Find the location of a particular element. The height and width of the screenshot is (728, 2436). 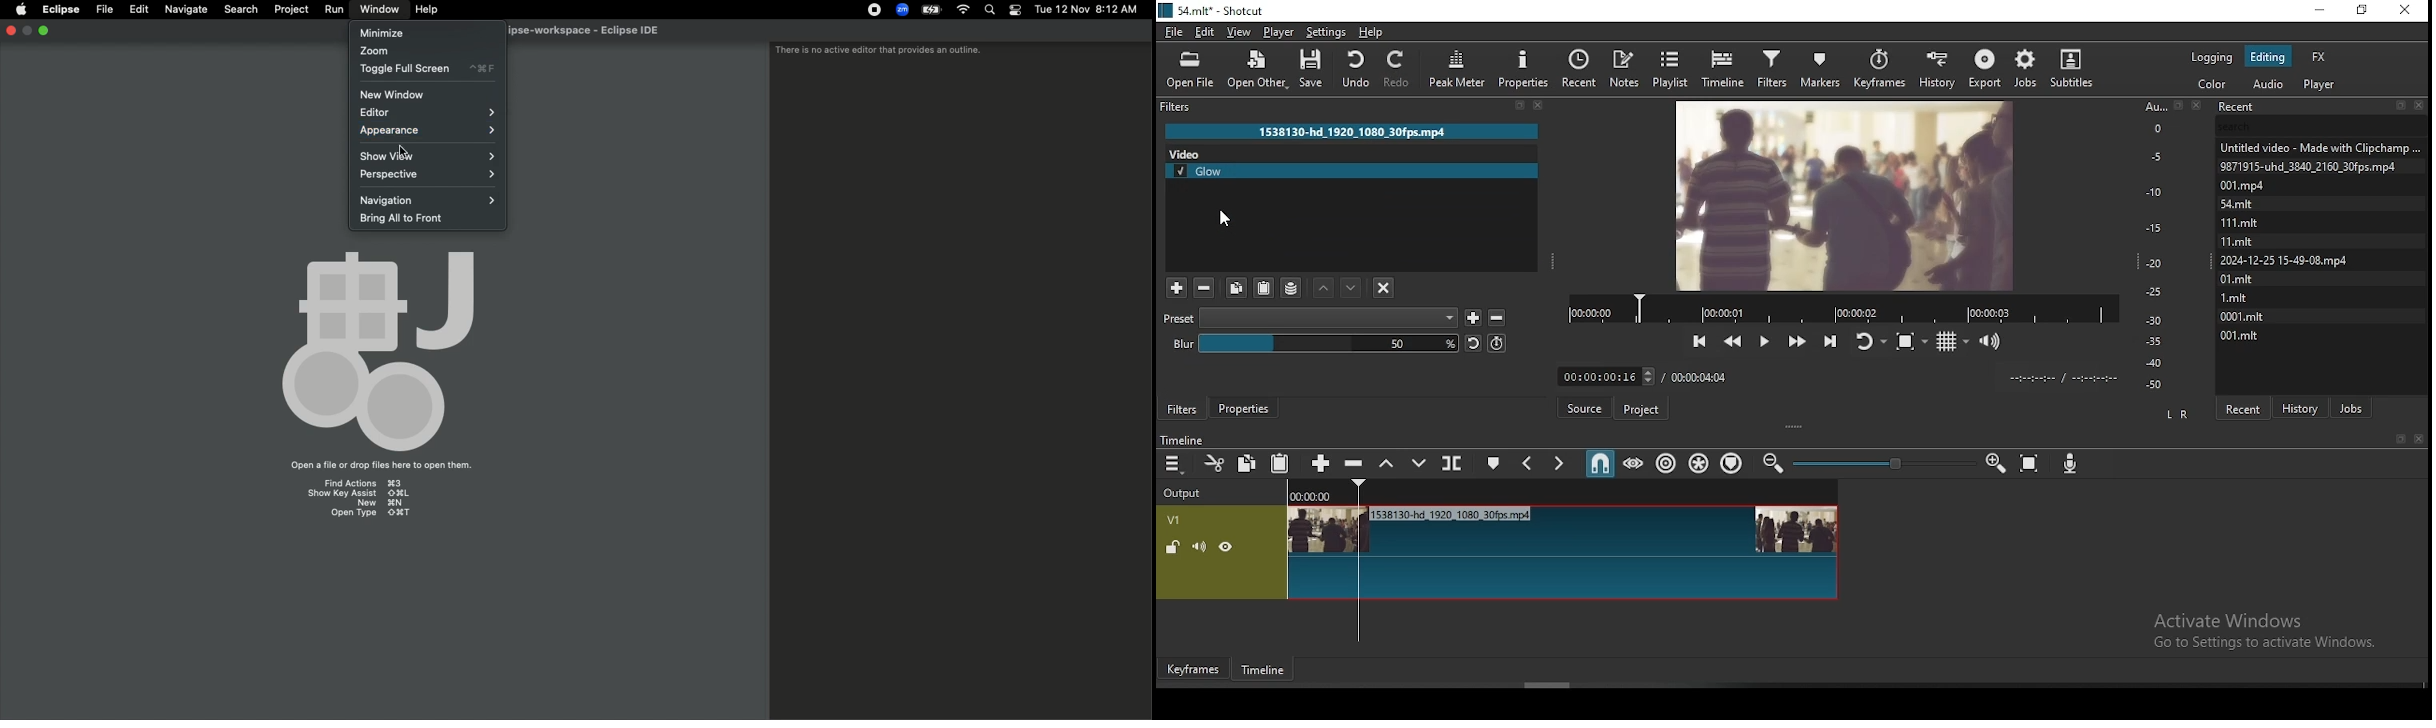

ripple markers is located at coordinates (1733, 462).